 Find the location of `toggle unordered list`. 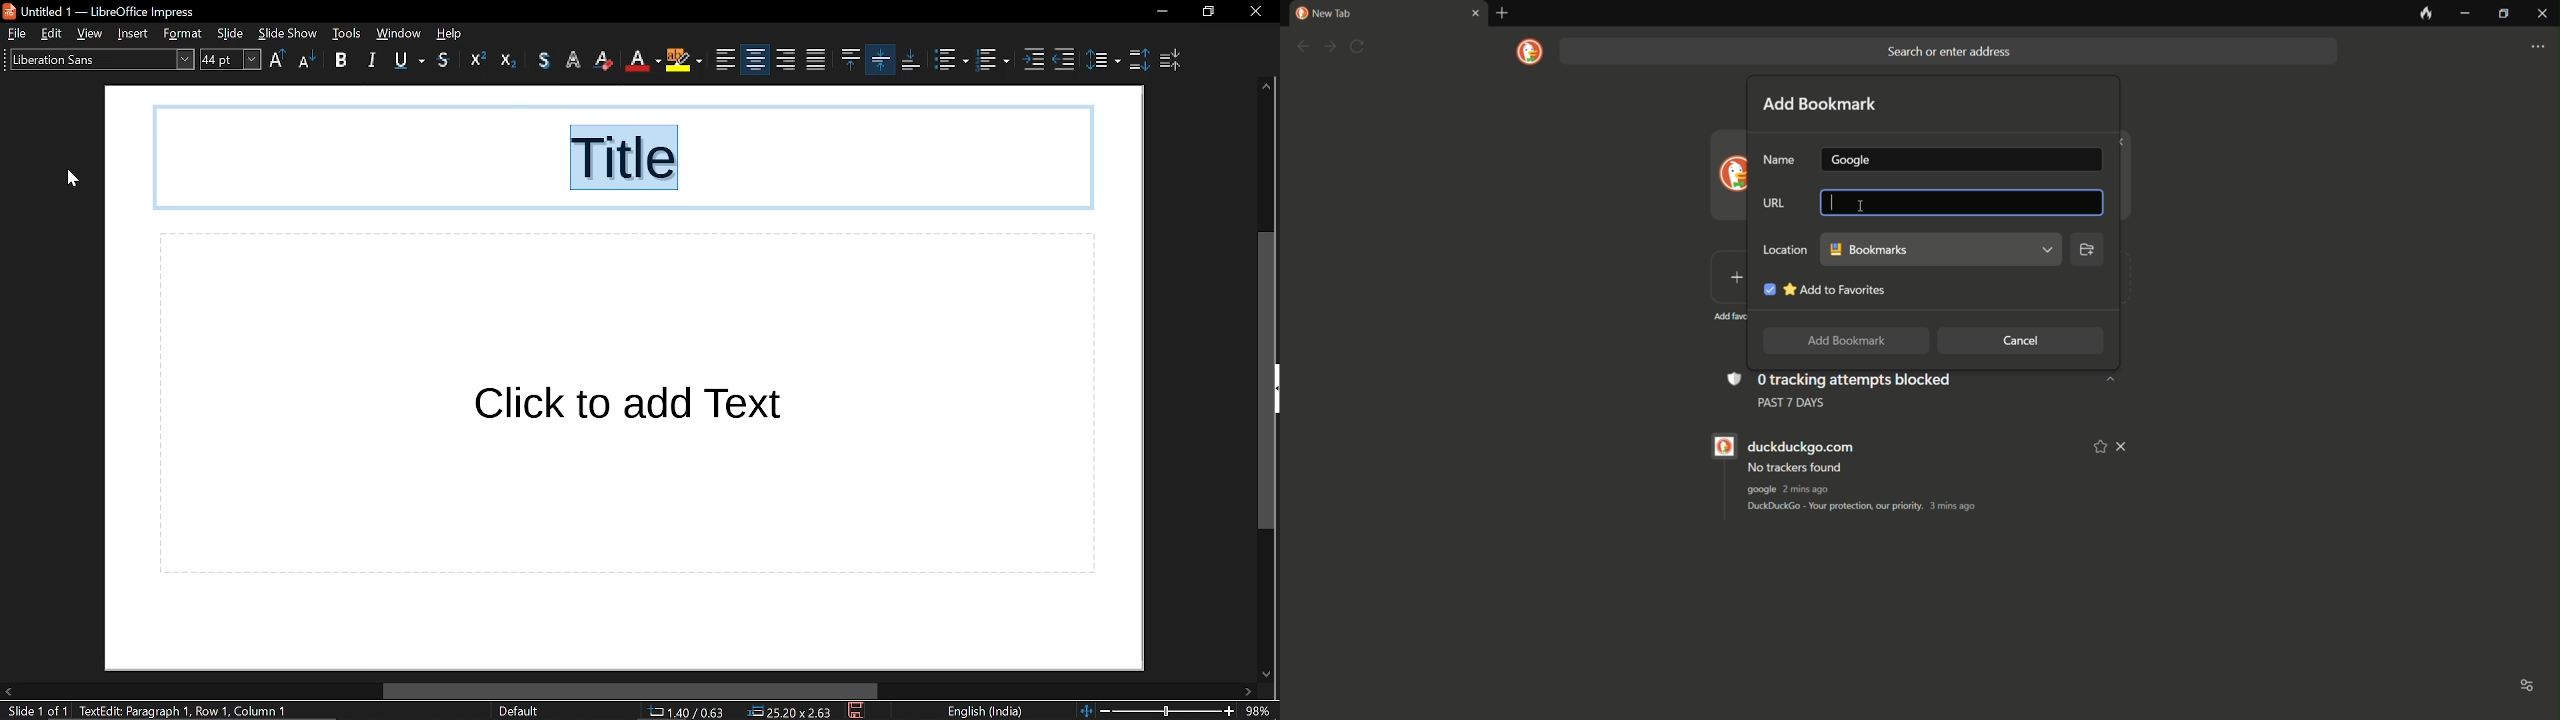

toggle unordered list is located at coordinates (950, 60).